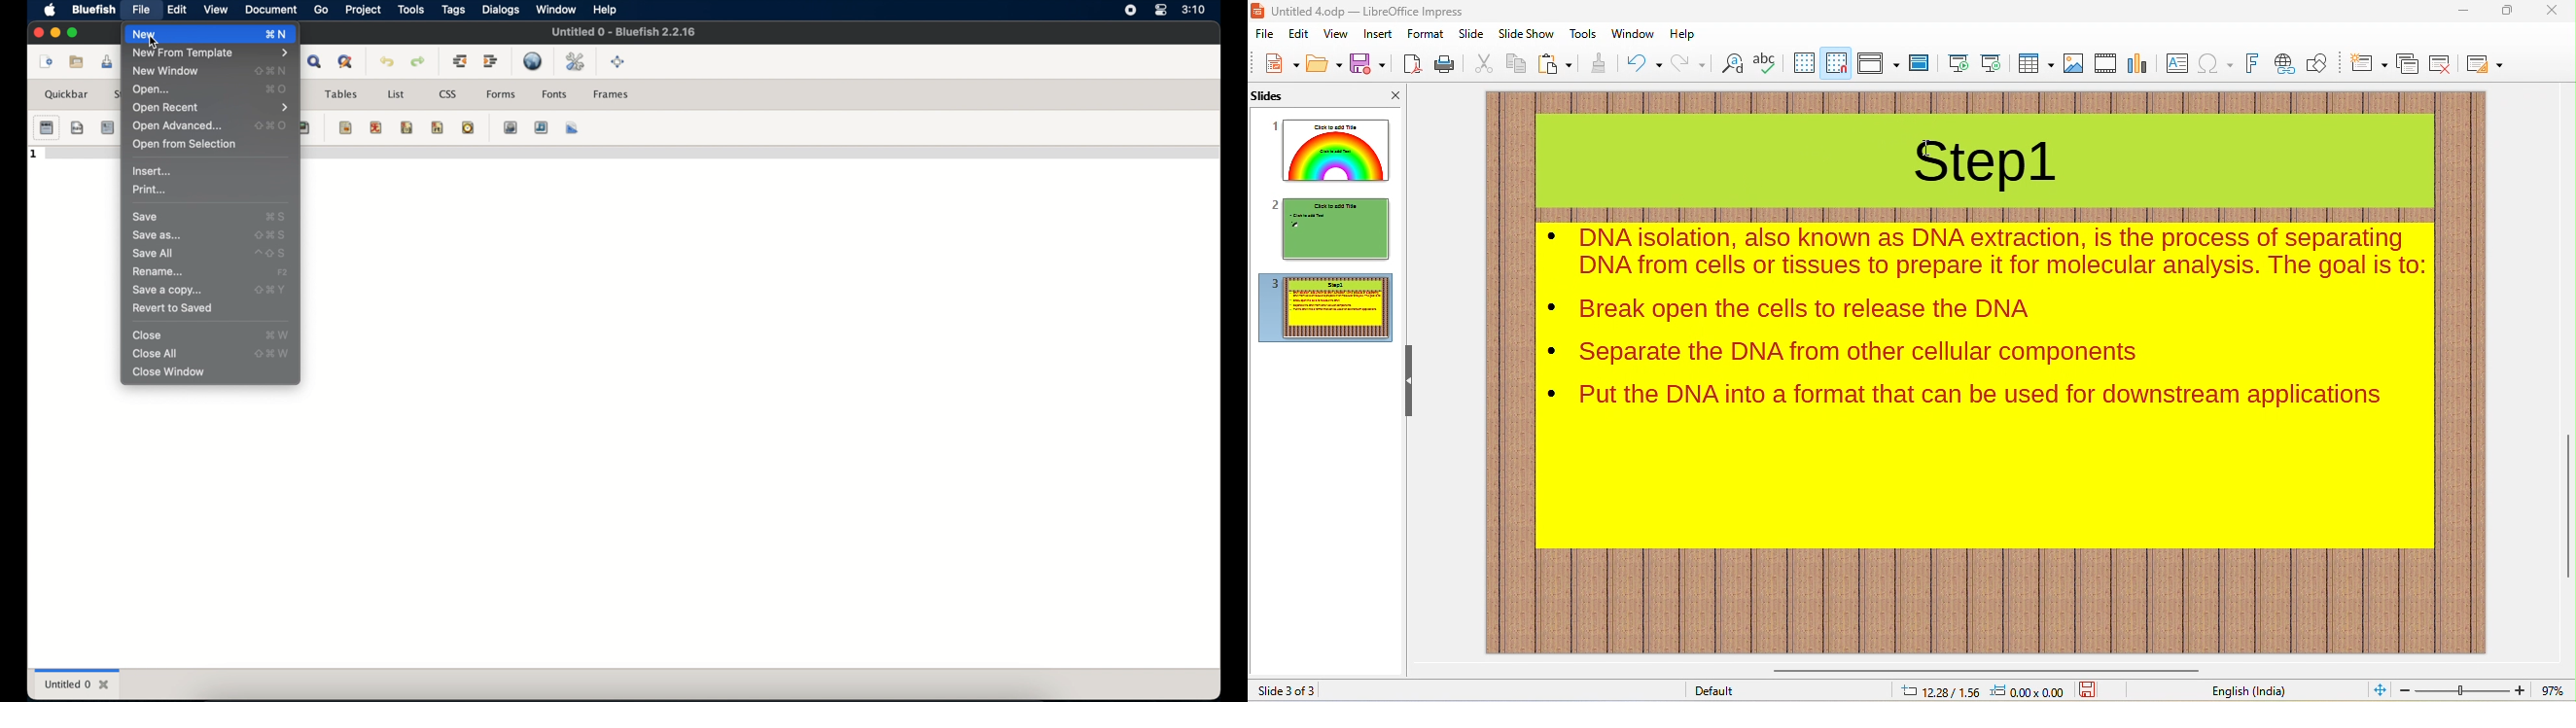 This screenshot has width=2576, height=728. What do you see at coordinates (454, 10) in the screenshot?
I see `tags` at bounding box center [454, 10].